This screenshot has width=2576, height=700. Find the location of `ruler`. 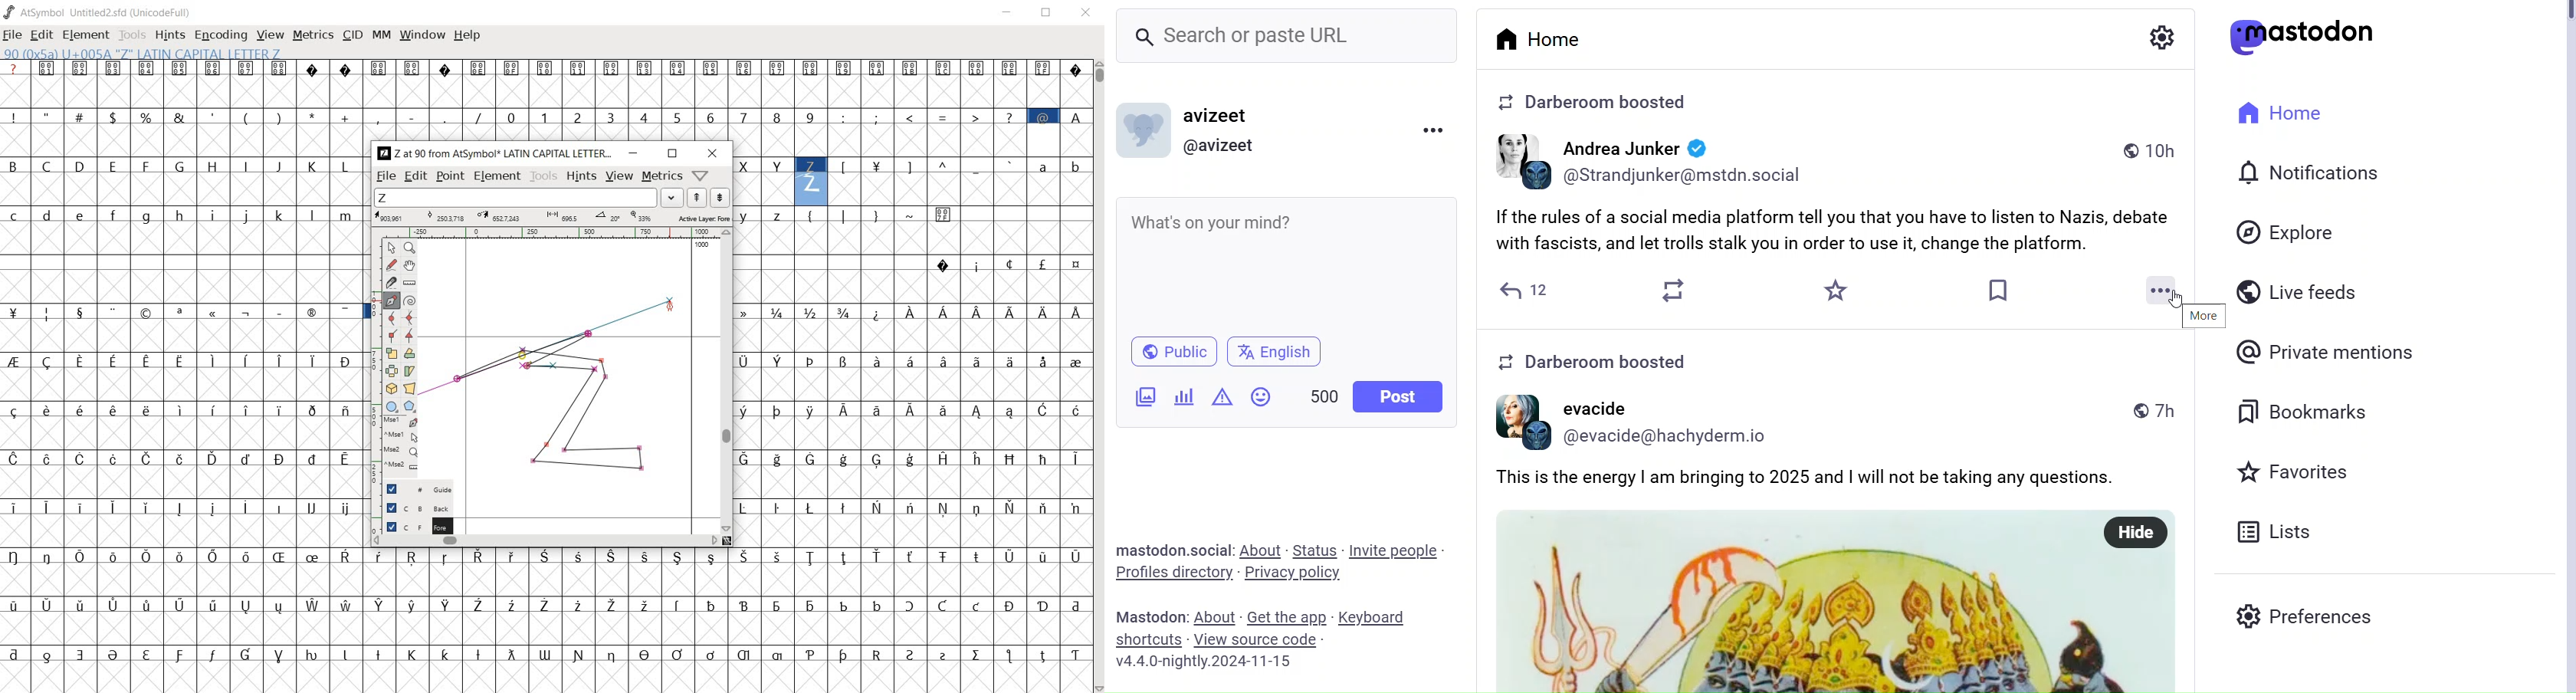

ruler is located at coordinates (562, 232).